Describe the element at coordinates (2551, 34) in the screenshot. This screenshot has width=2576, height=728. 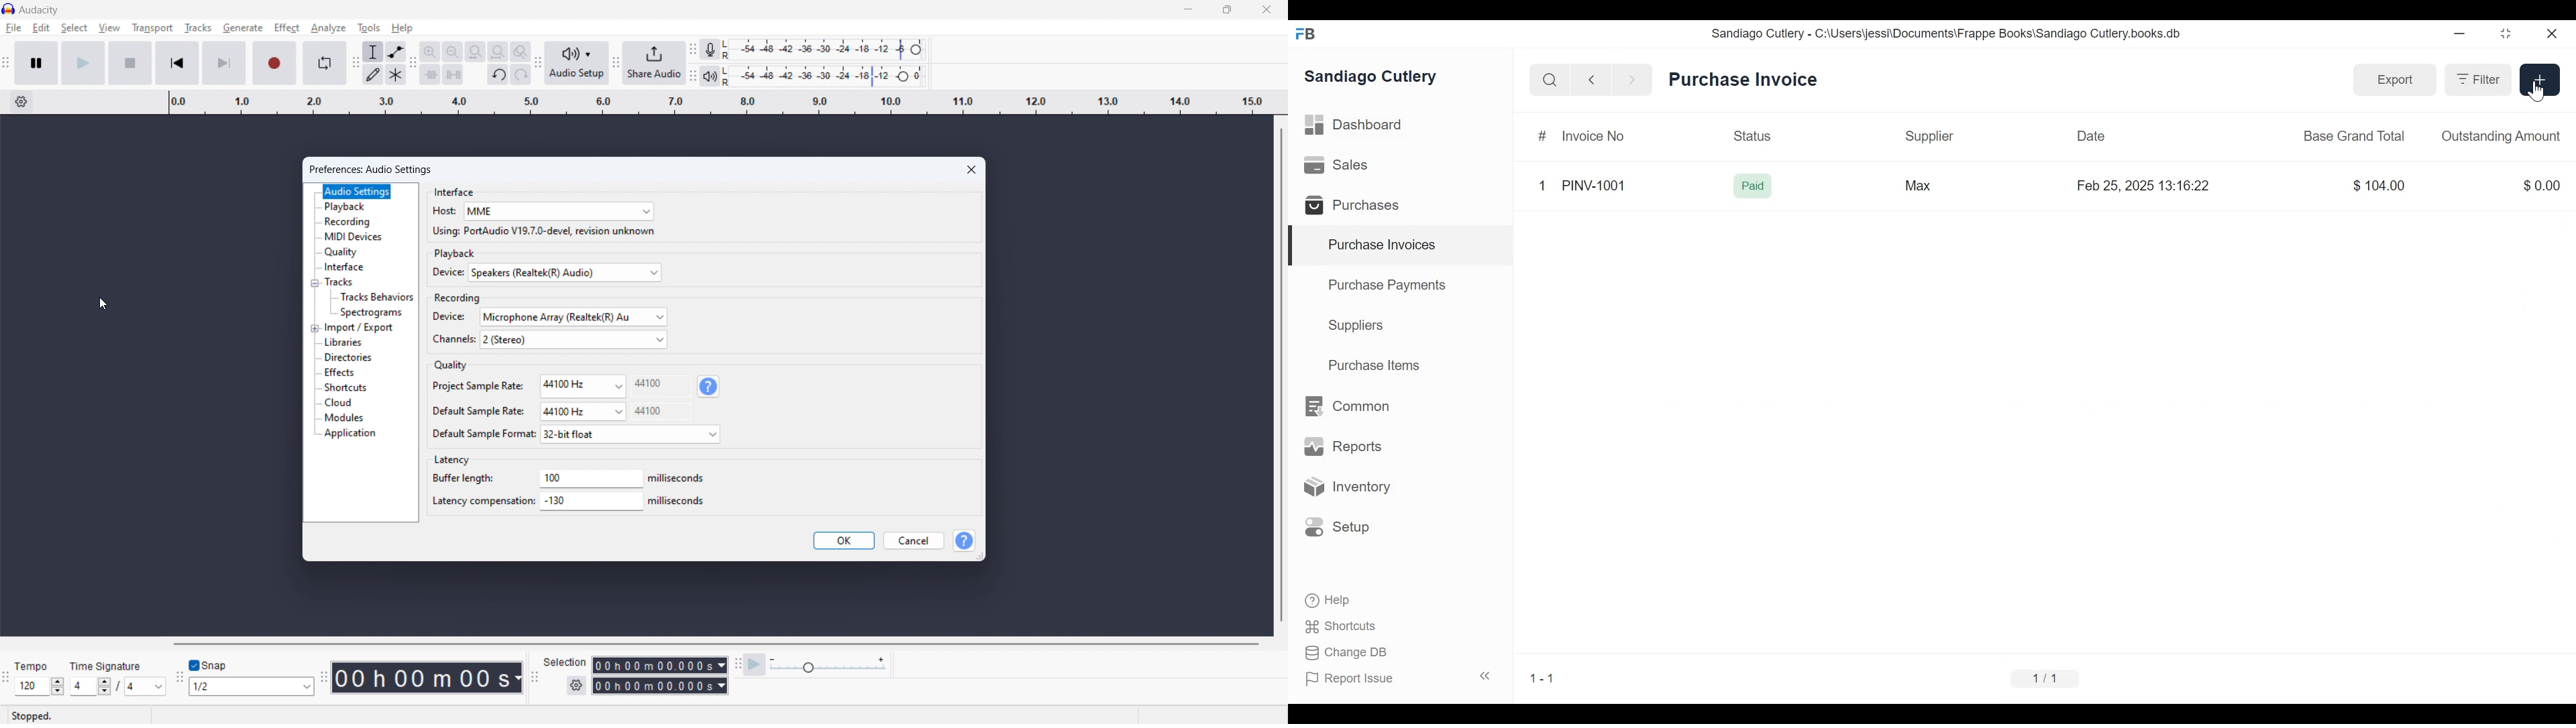
I see `close` at that location.